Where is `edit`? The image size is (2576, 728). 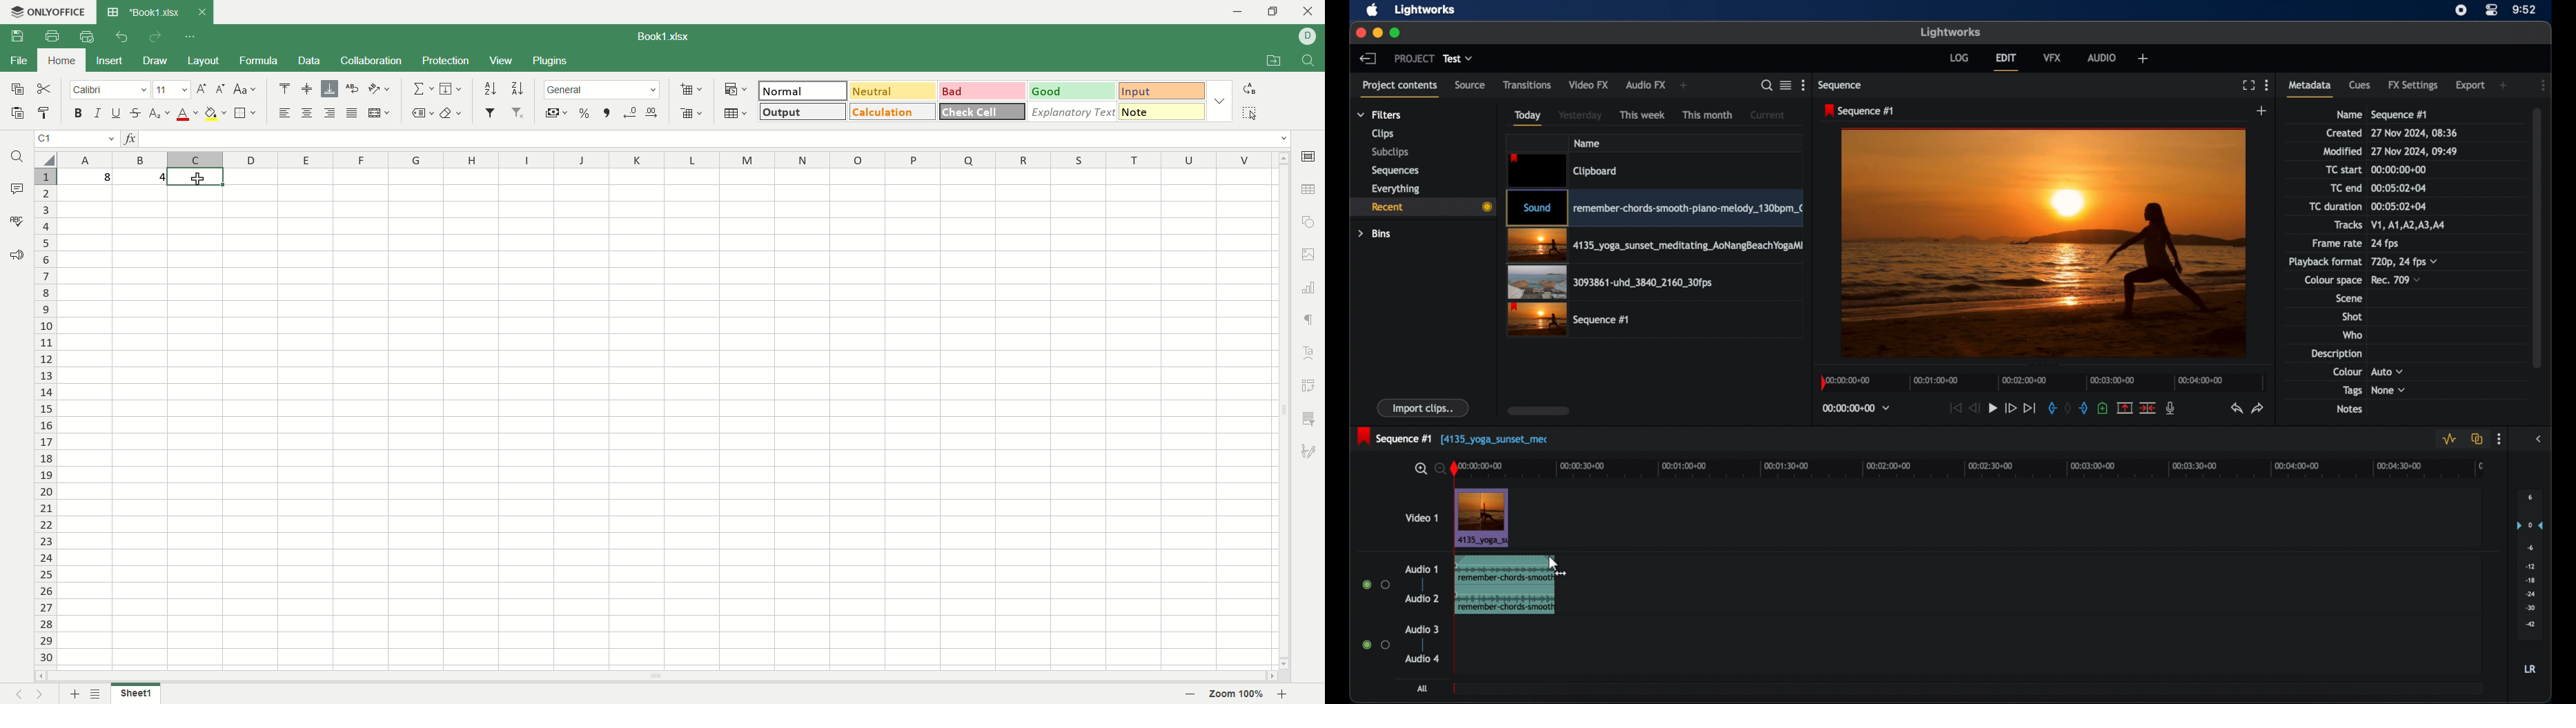
edit is located at coordinates (2008, 61).